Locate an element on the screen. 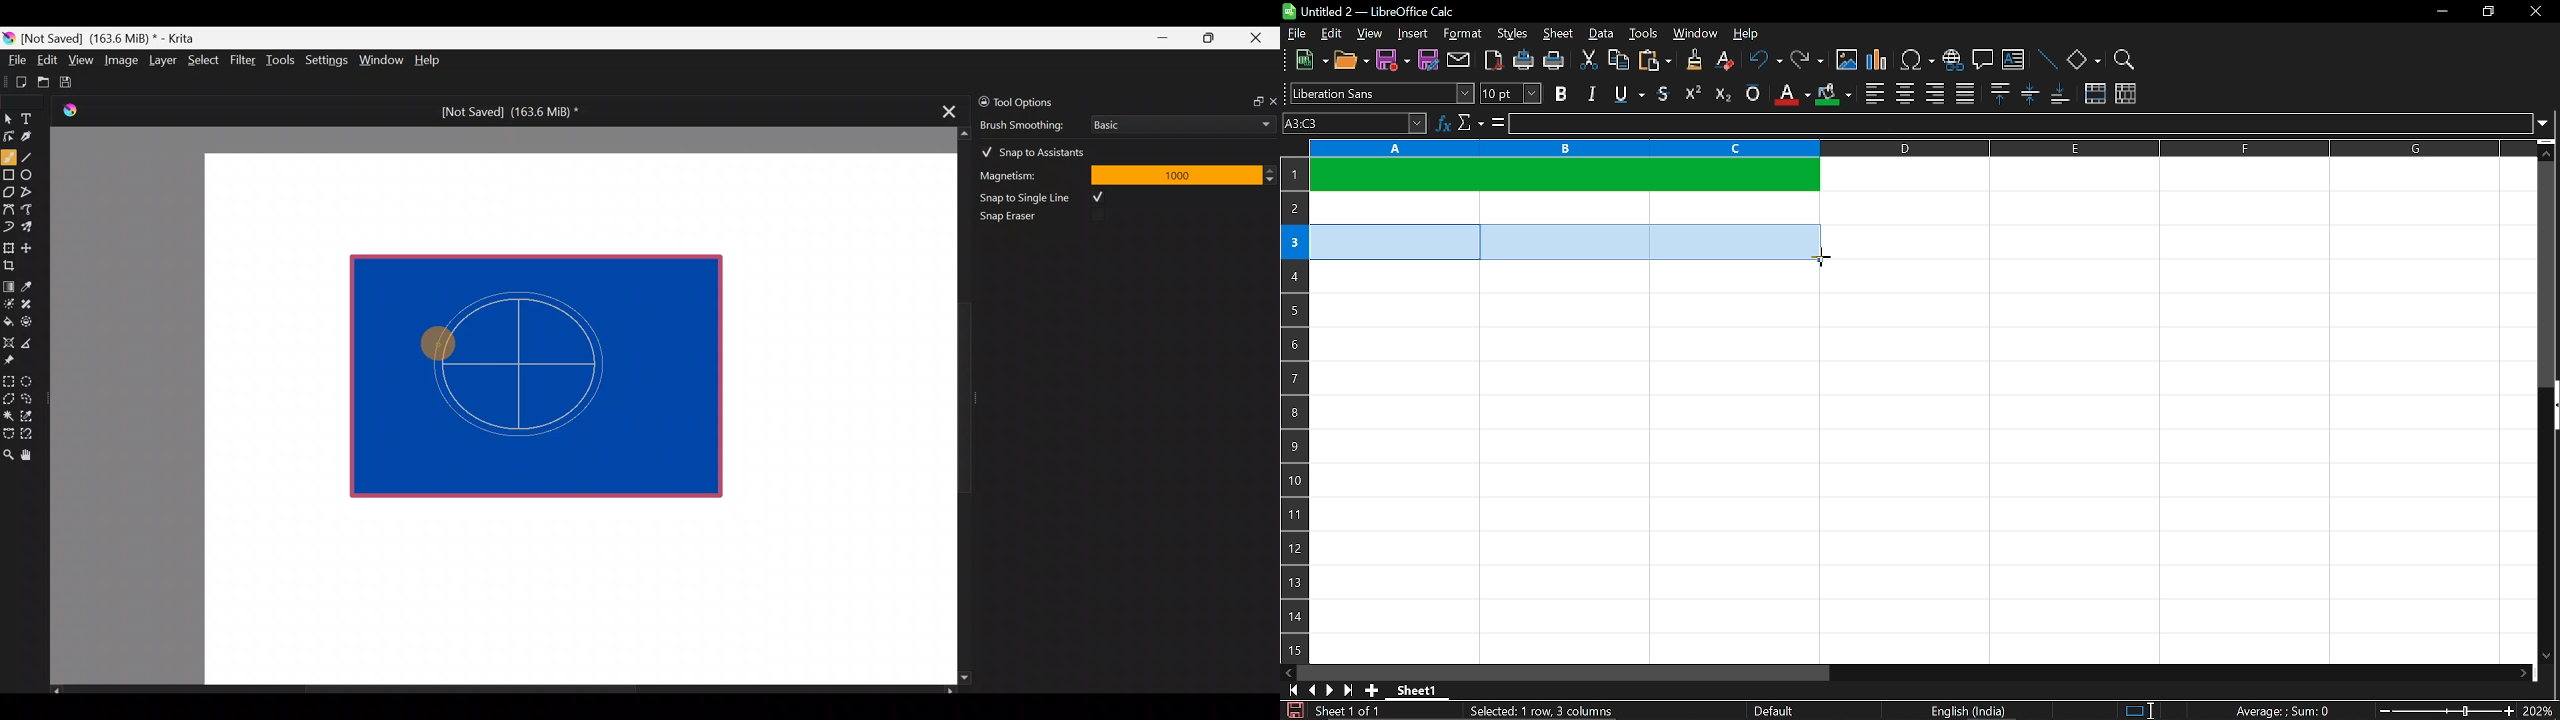  Snap to assistants is located at coordinates (1039, 149).